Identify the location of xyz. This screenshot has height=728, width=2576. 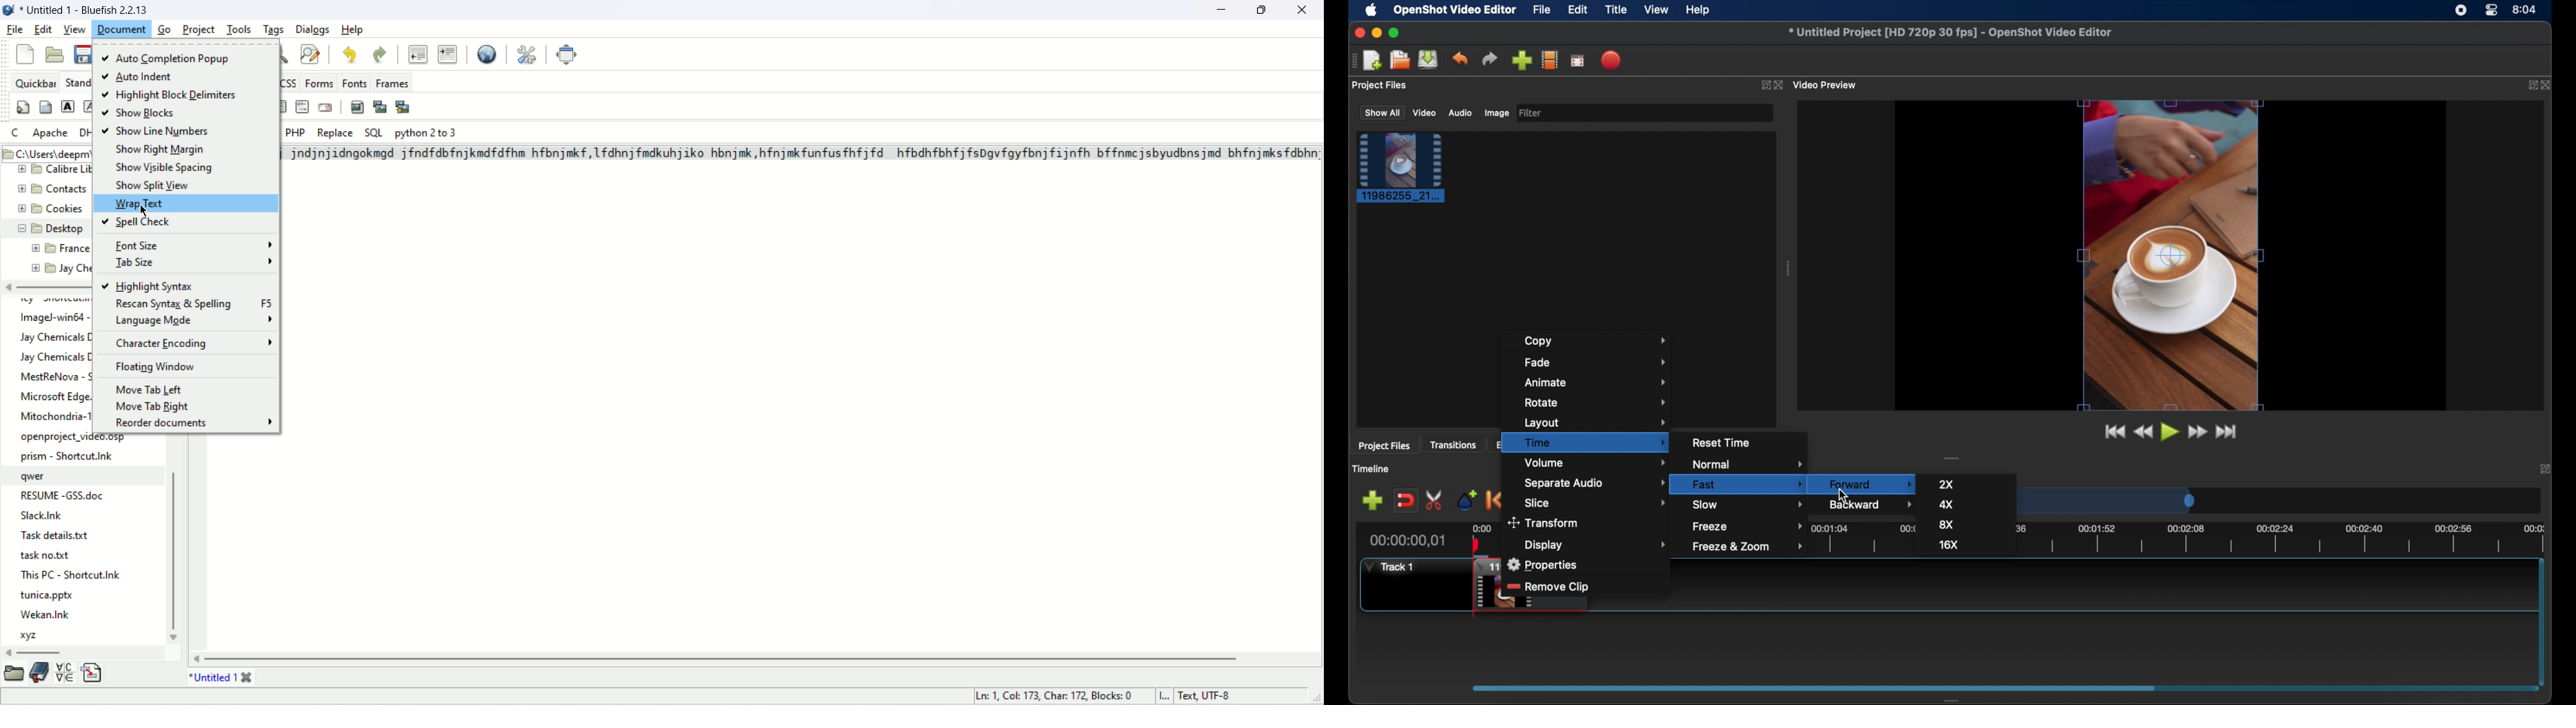
(32, 636).